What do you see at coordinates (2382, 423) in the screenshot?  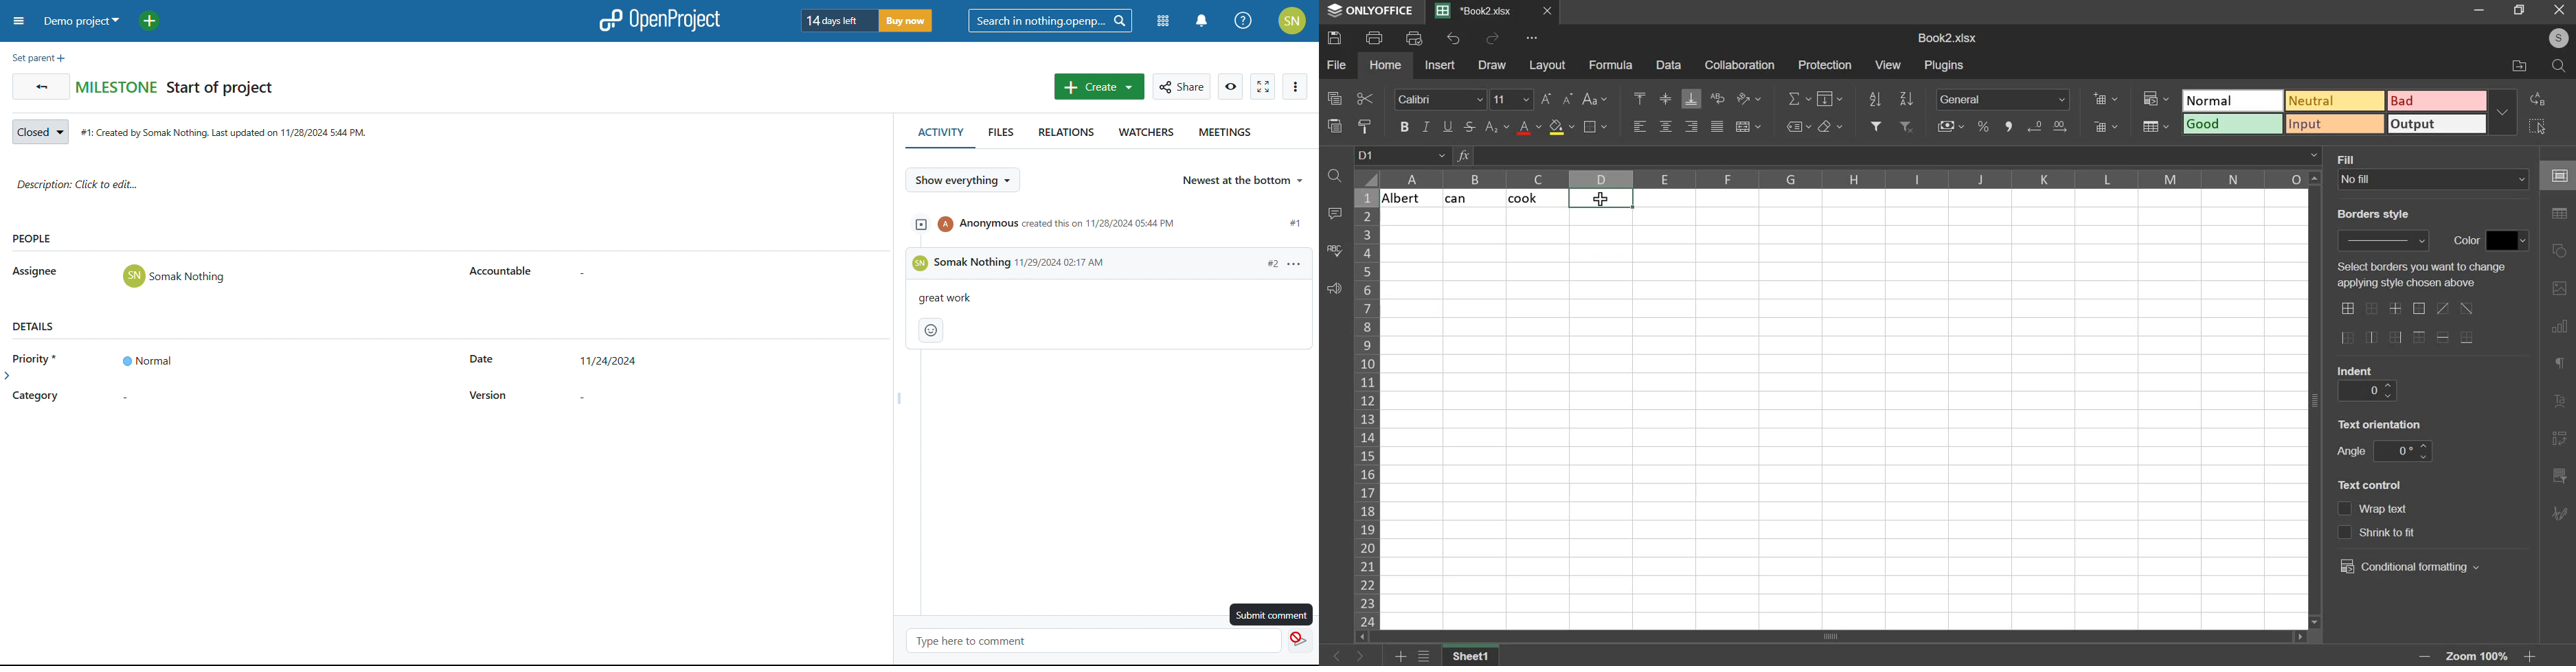 I see `text` at bounding box center [2382, 423].